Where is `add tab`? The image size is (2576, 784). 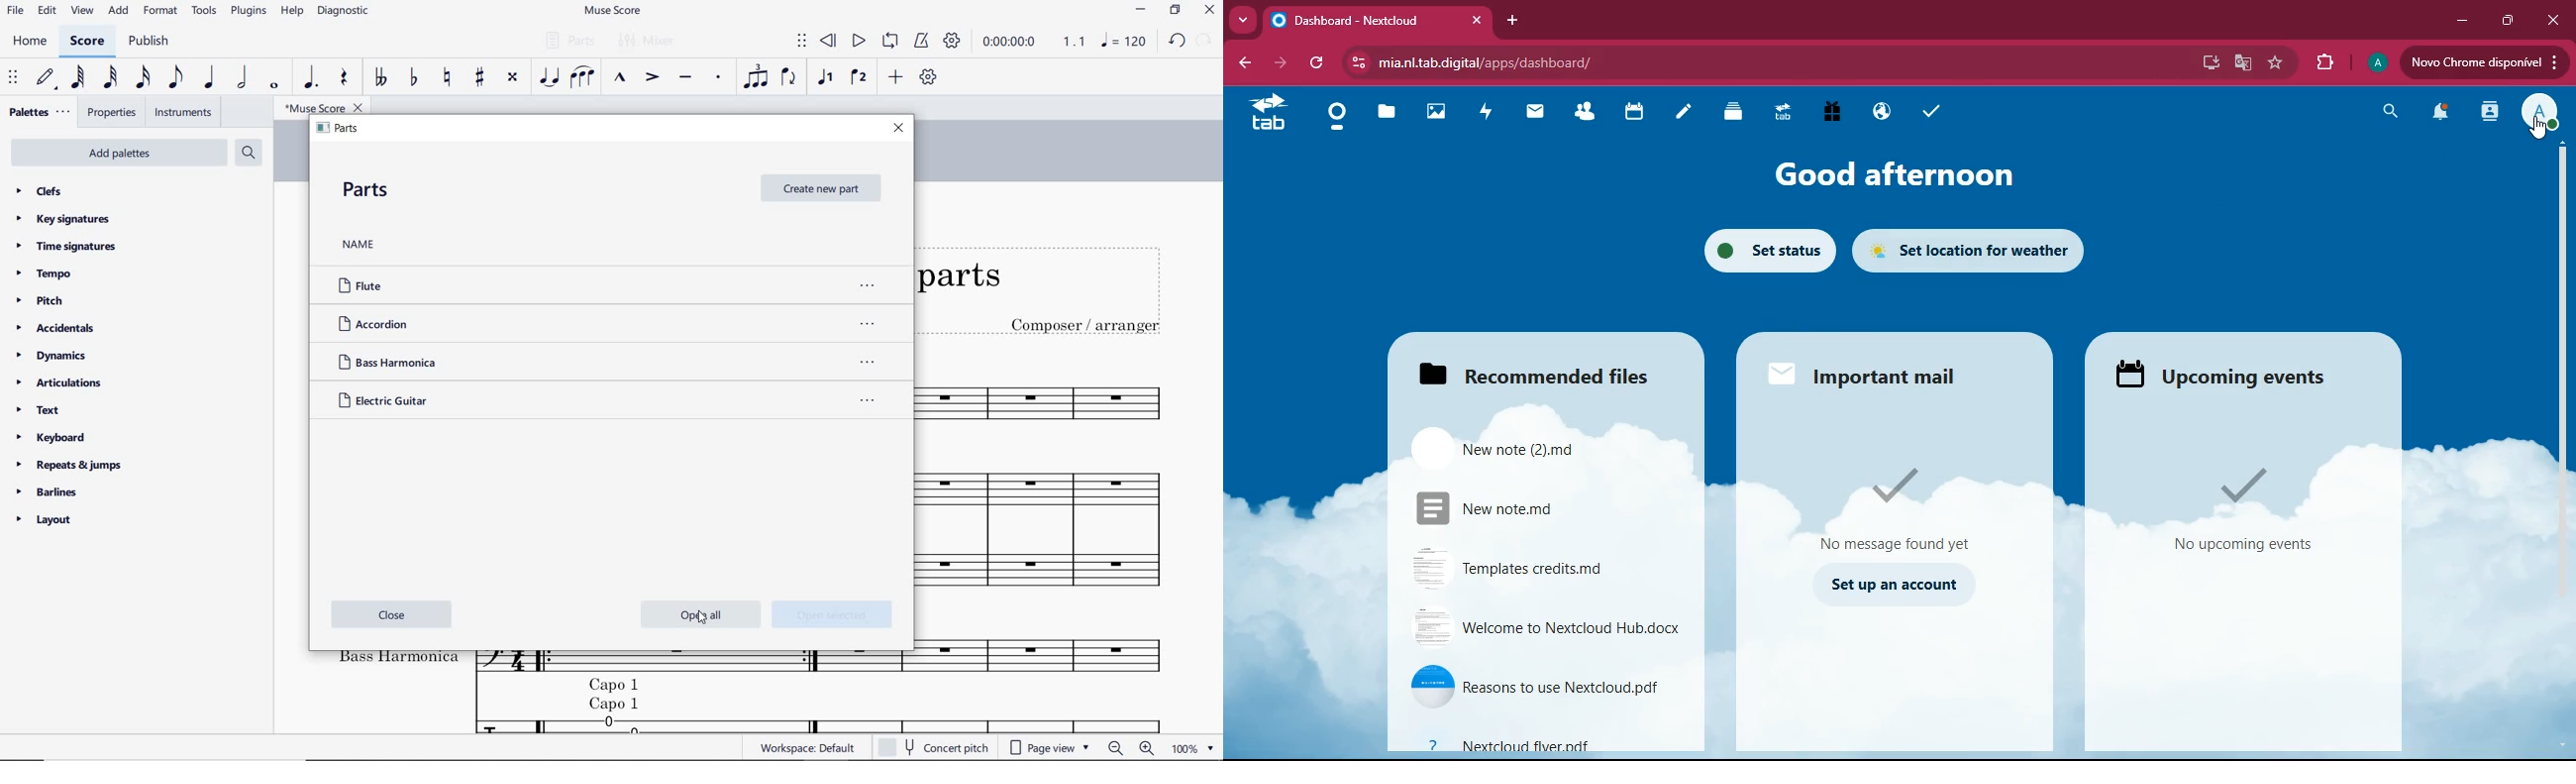
add tab is located at coordinates (1510, 21).